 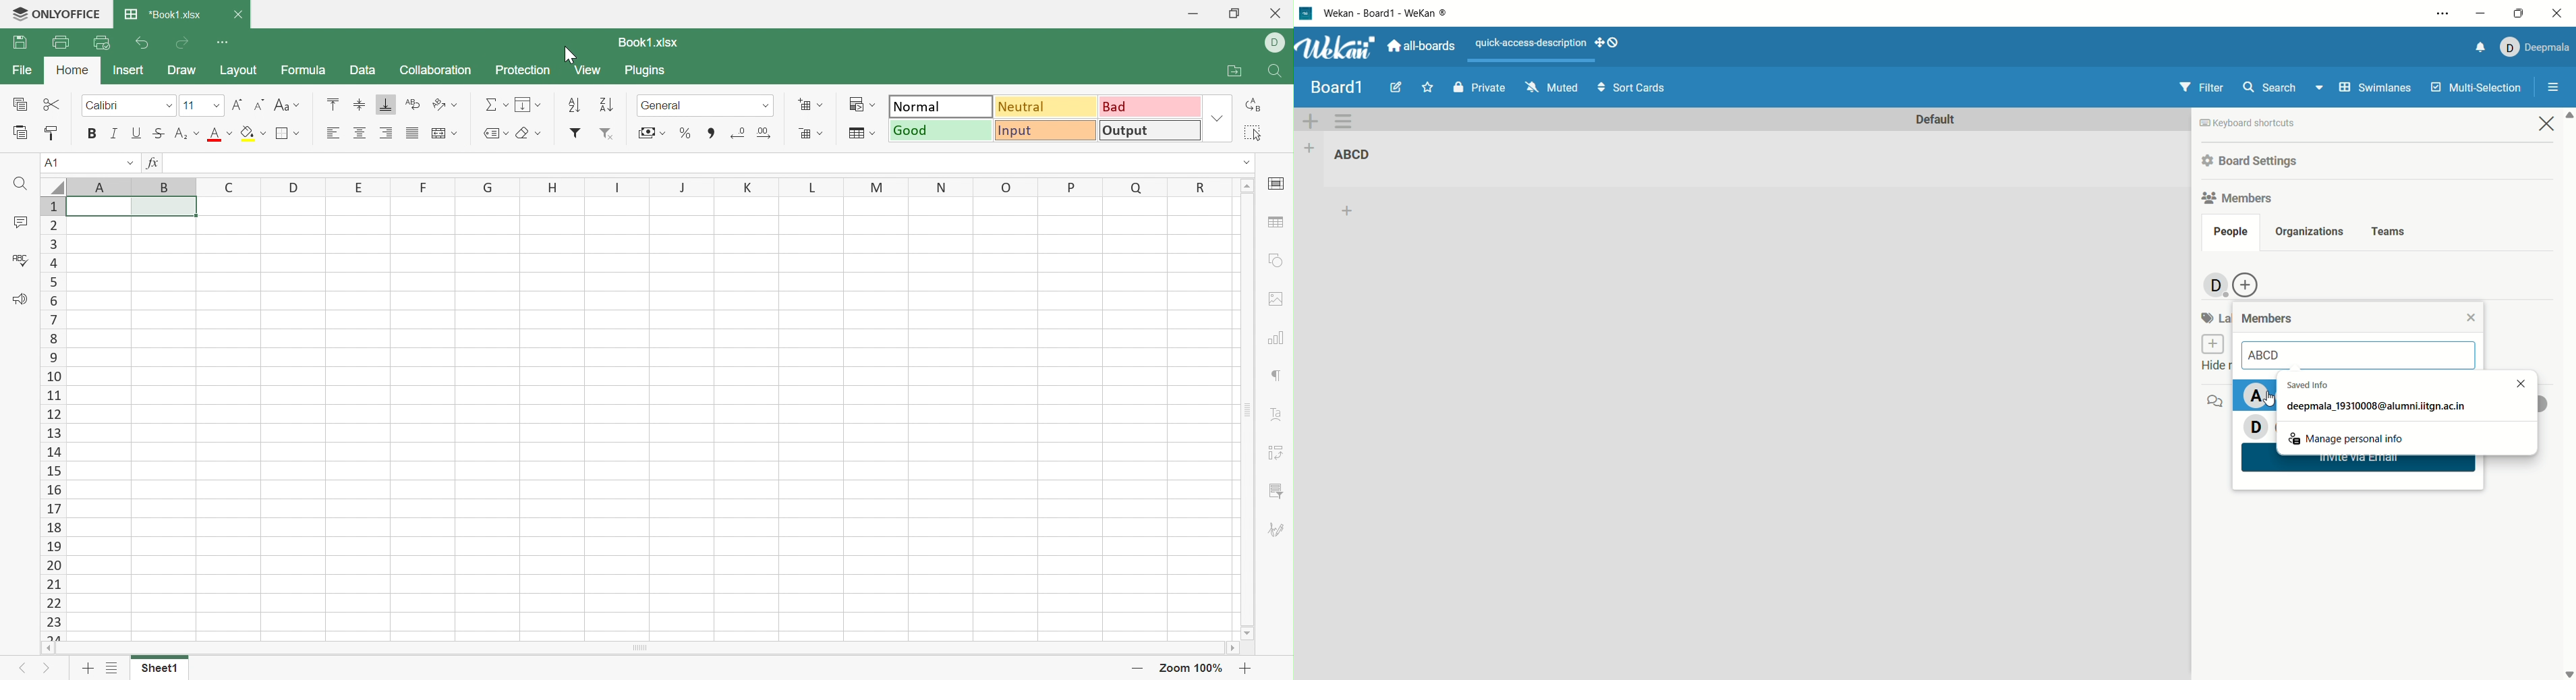 I want to click on cursor, so click(x=2273, y=404).